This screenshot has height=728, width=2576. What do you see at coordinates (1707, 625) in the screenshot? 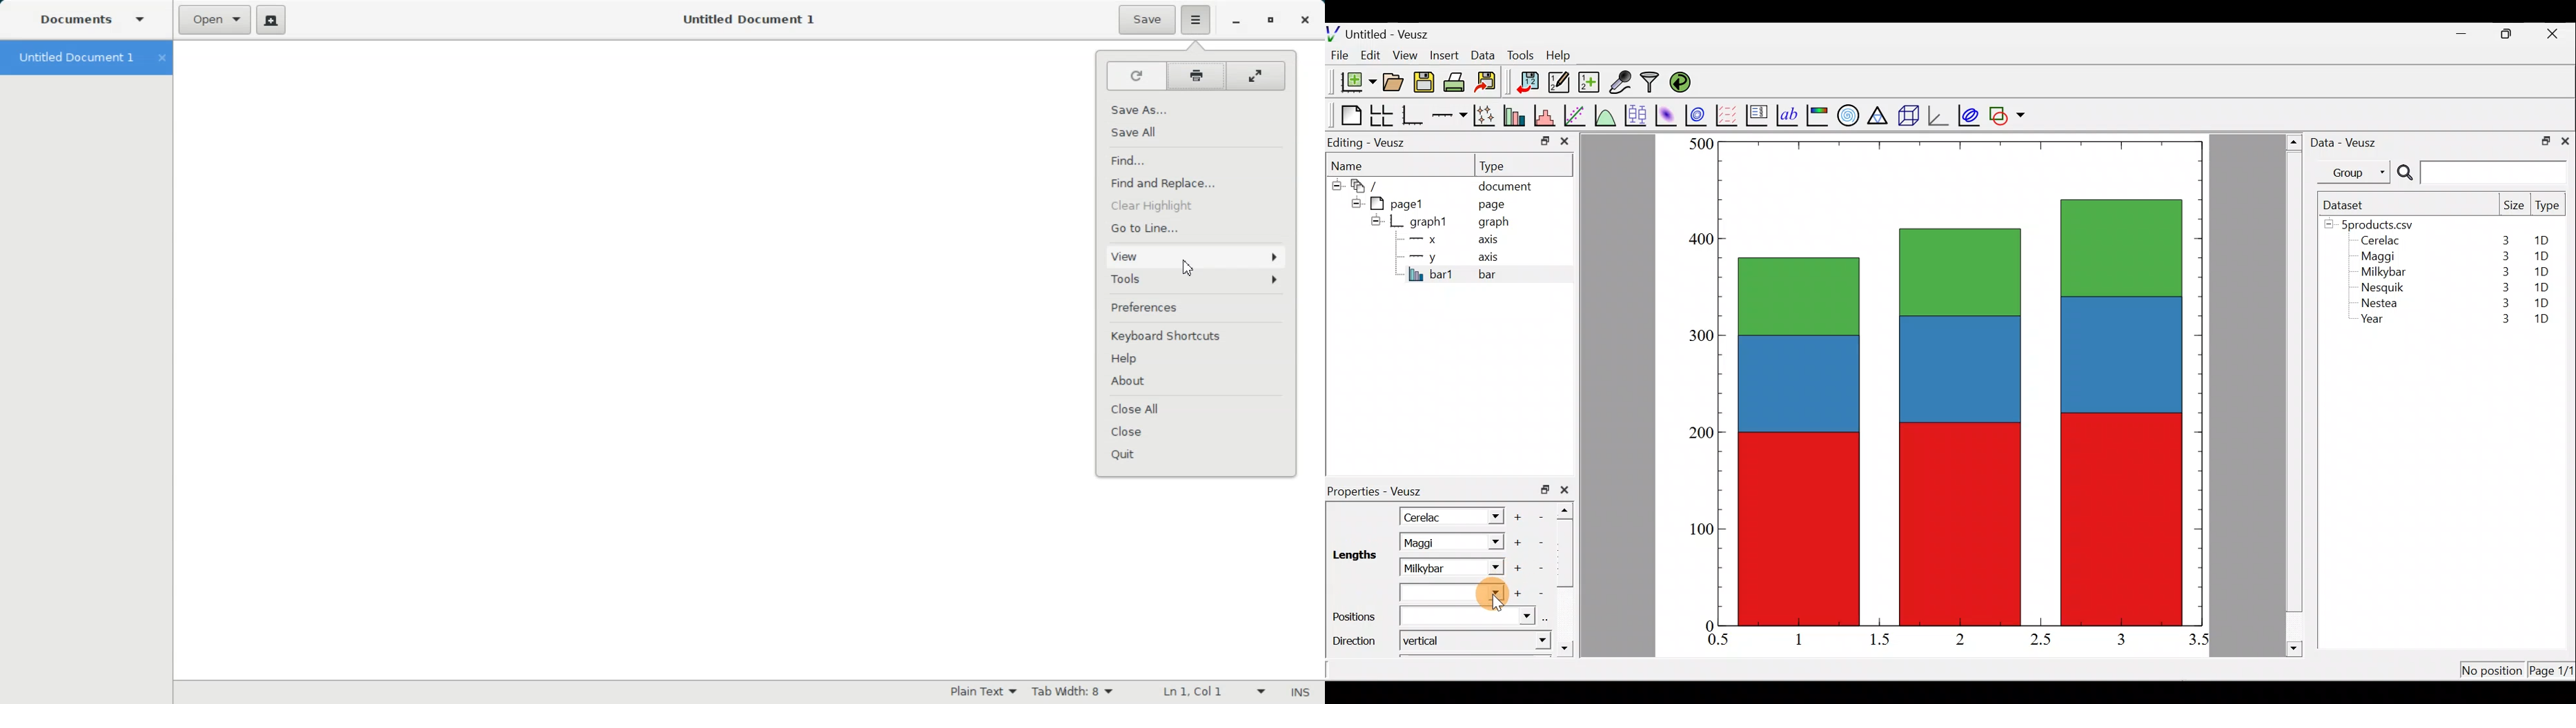
I see `0` at bounding box center [1707, 625].